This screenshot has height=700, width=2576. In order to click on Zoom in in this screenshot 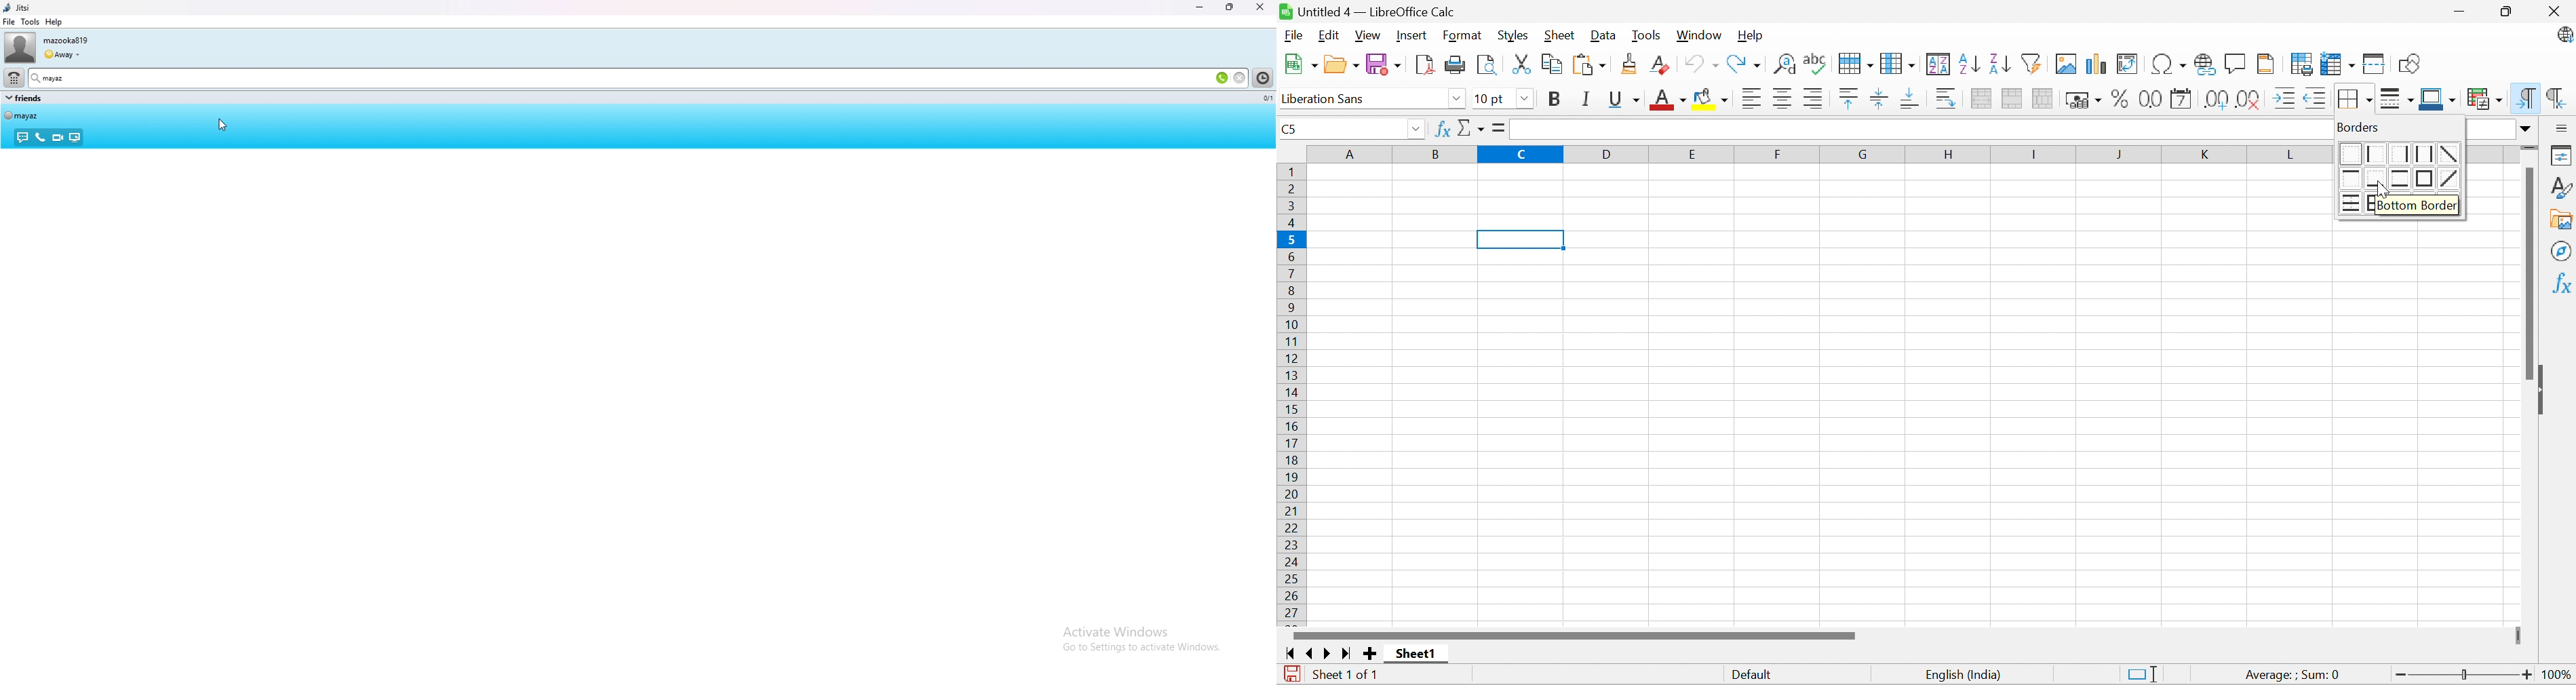, I will do `click(2528, 674)`.